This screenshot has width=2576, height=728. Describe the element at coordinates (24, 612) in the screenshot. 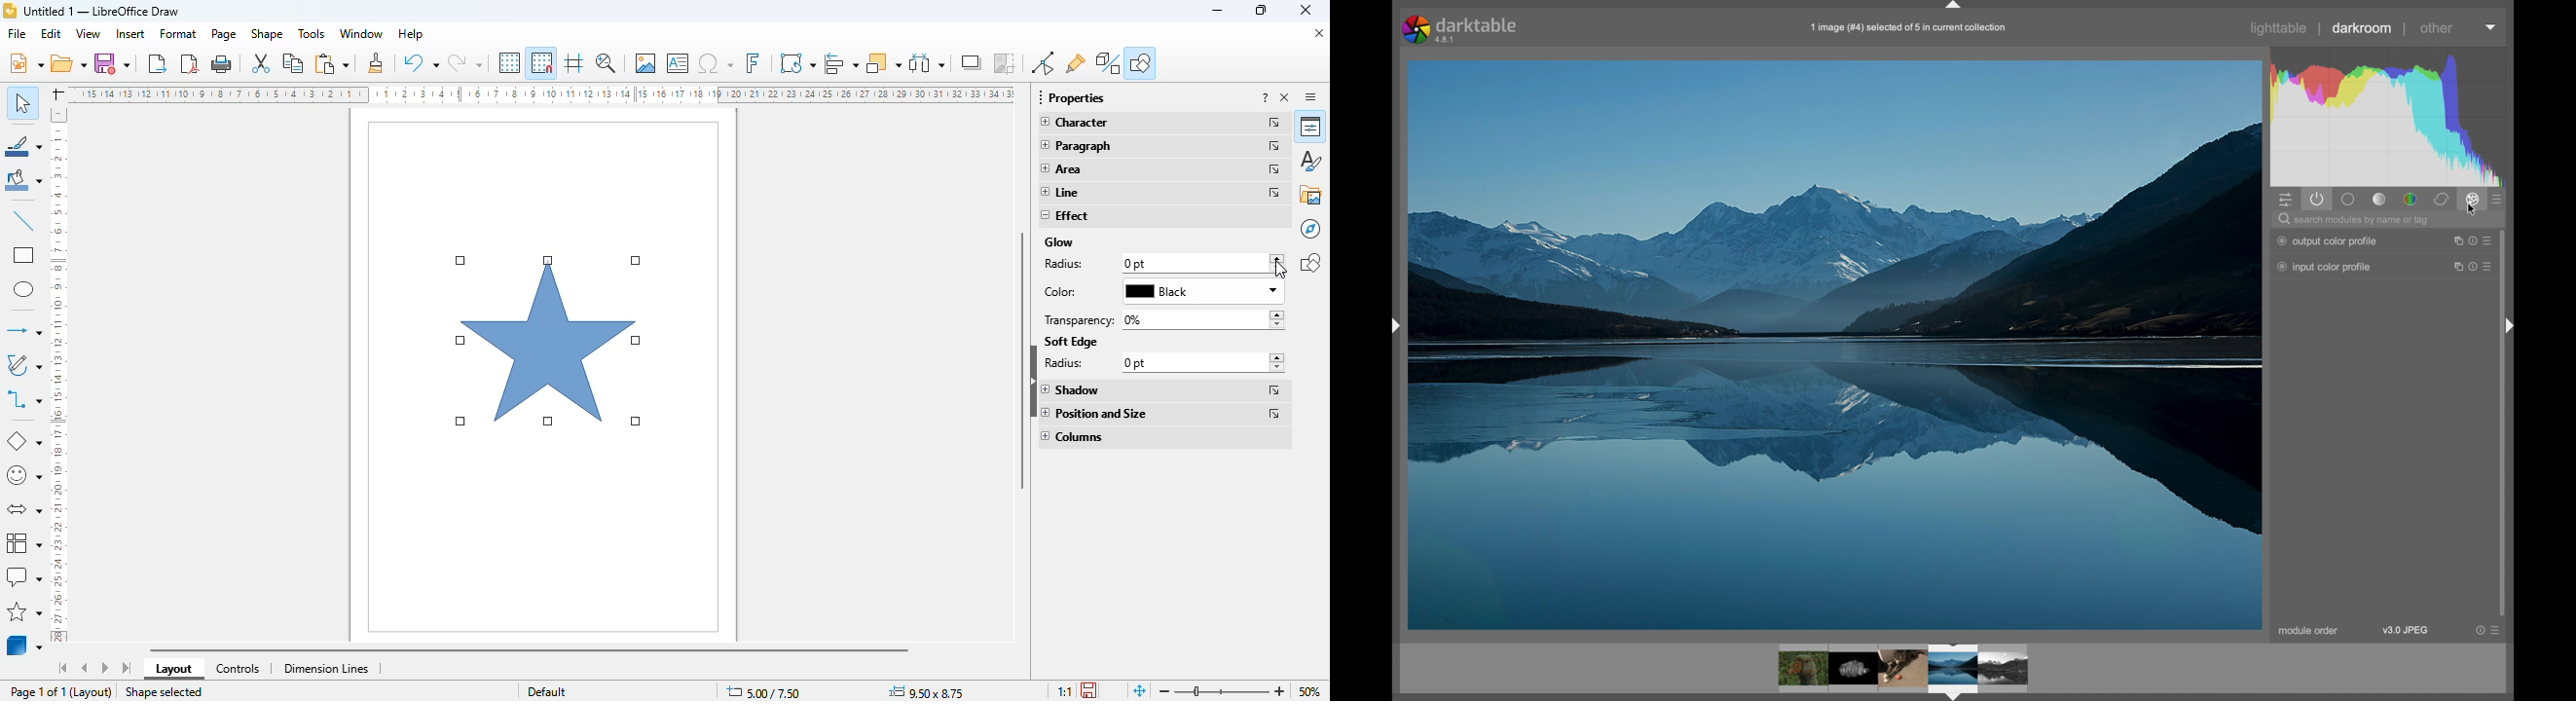

I see `stars and banners` at that location.